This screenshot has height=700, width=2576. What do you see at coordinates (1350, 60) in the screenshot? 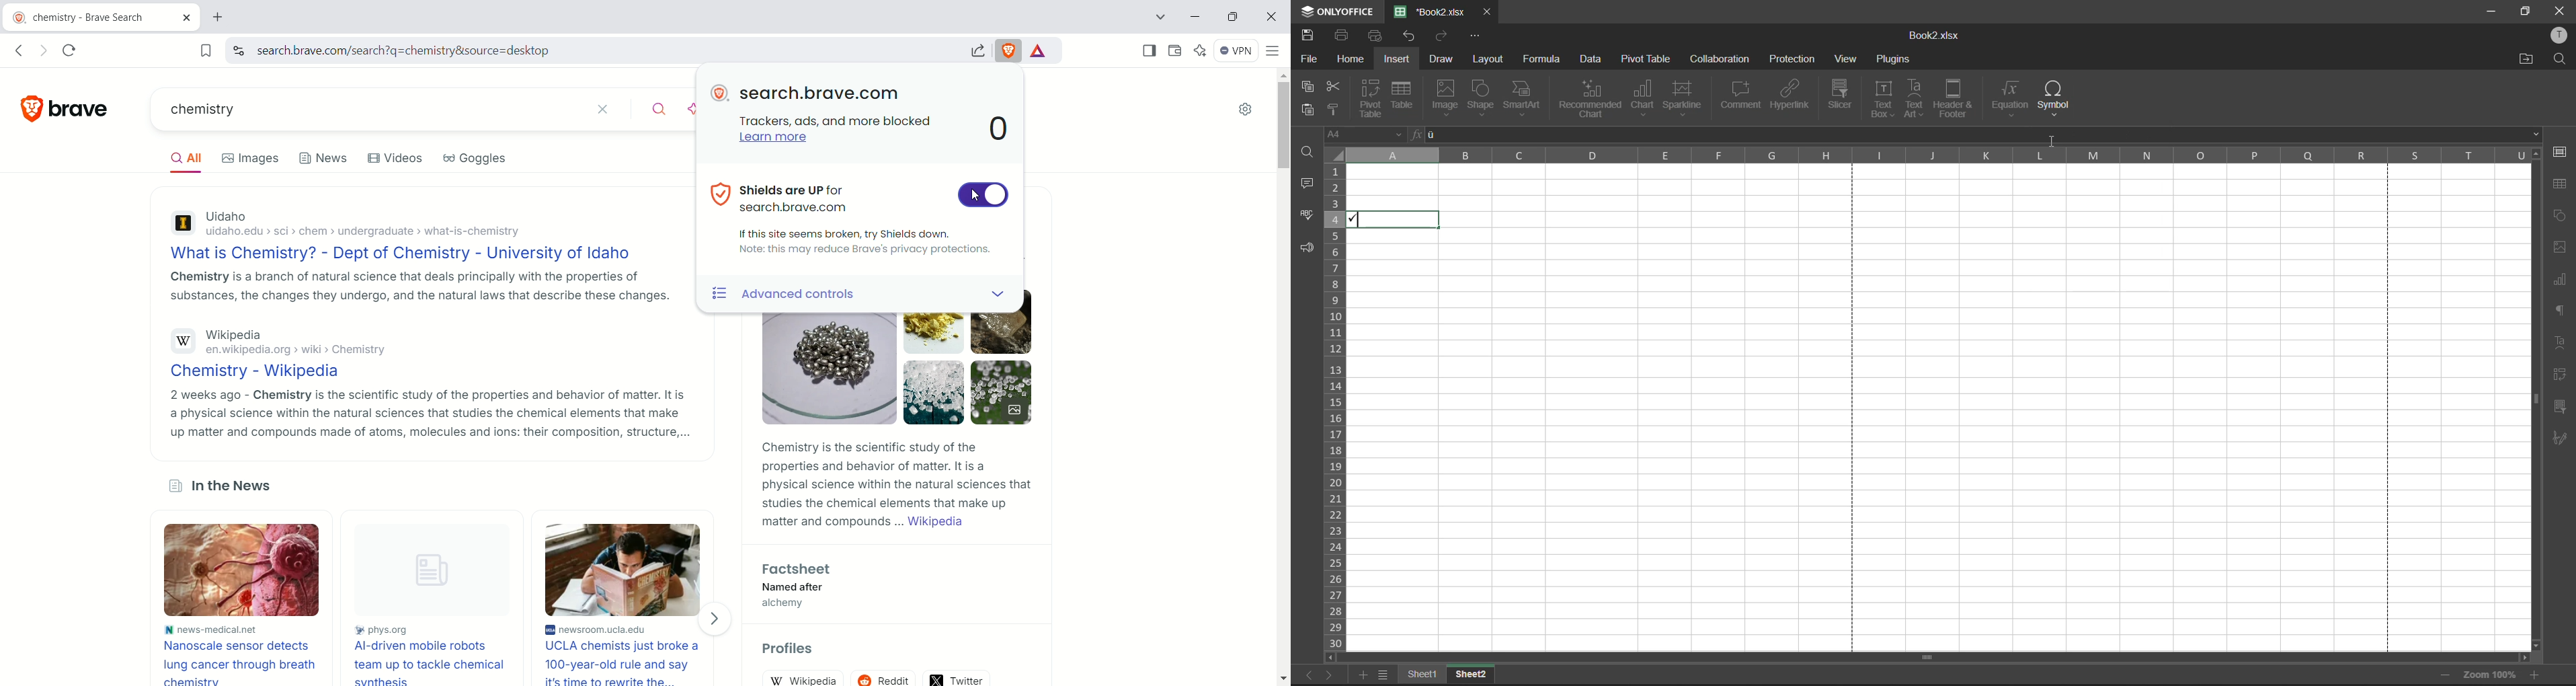
I see `home` at bounding box center [1350, 60].